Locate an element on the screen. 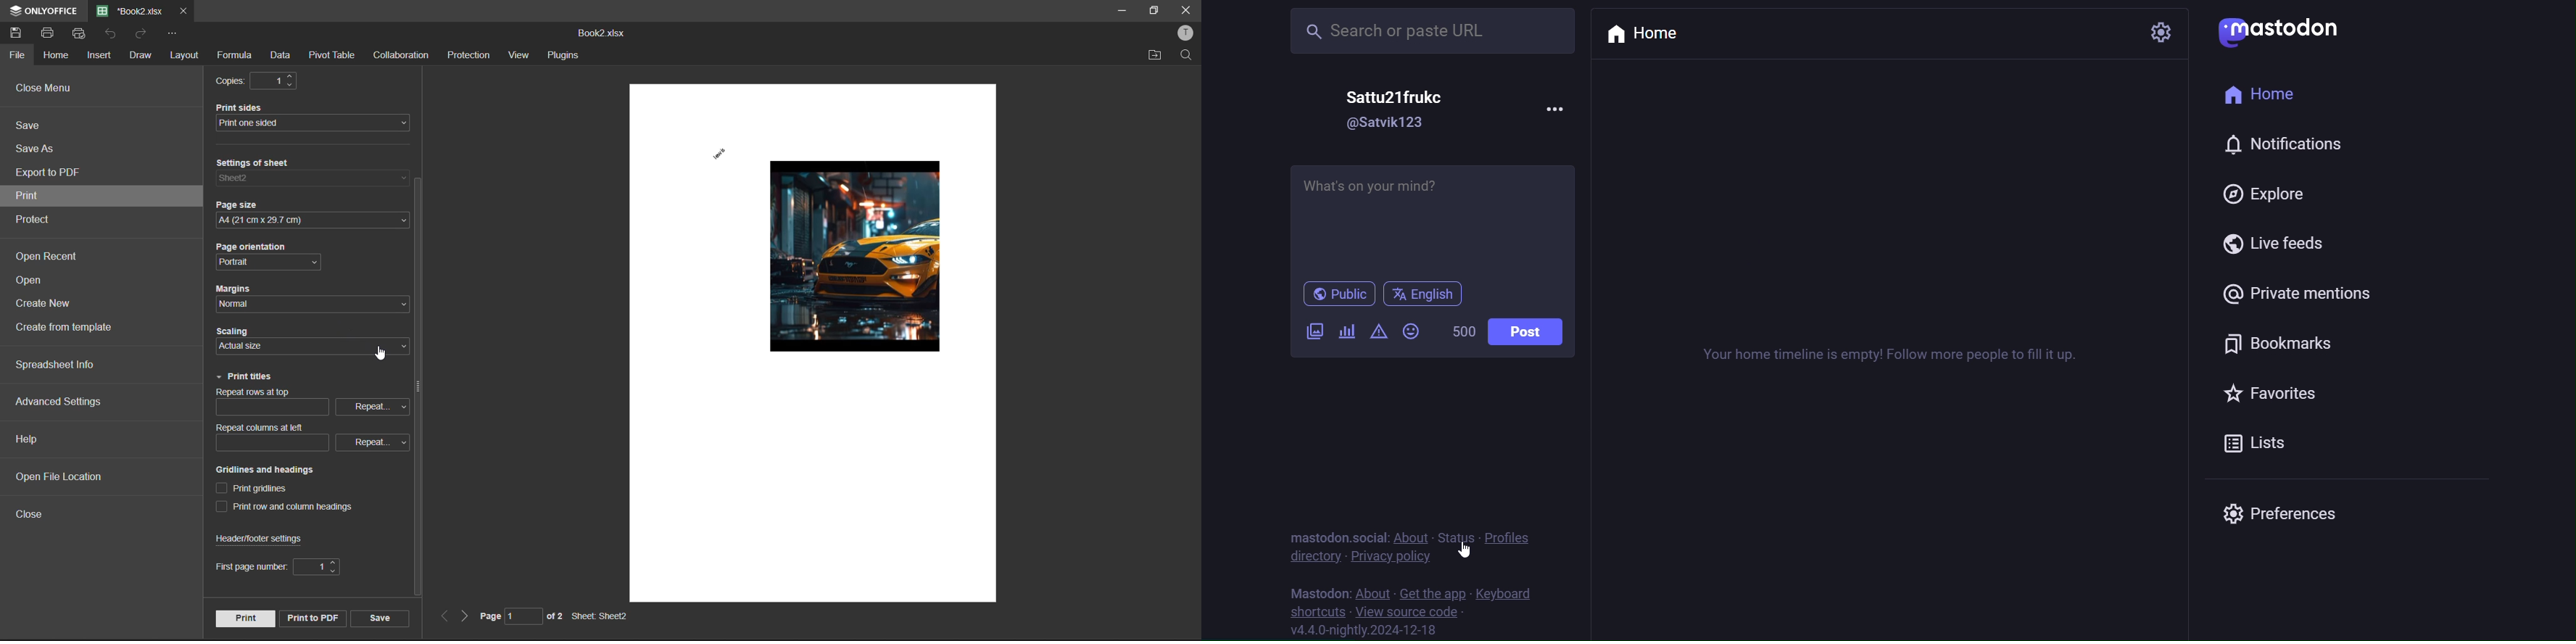 This screenshot has height=644, width=2576. open record is located at coordinates (48, 257).